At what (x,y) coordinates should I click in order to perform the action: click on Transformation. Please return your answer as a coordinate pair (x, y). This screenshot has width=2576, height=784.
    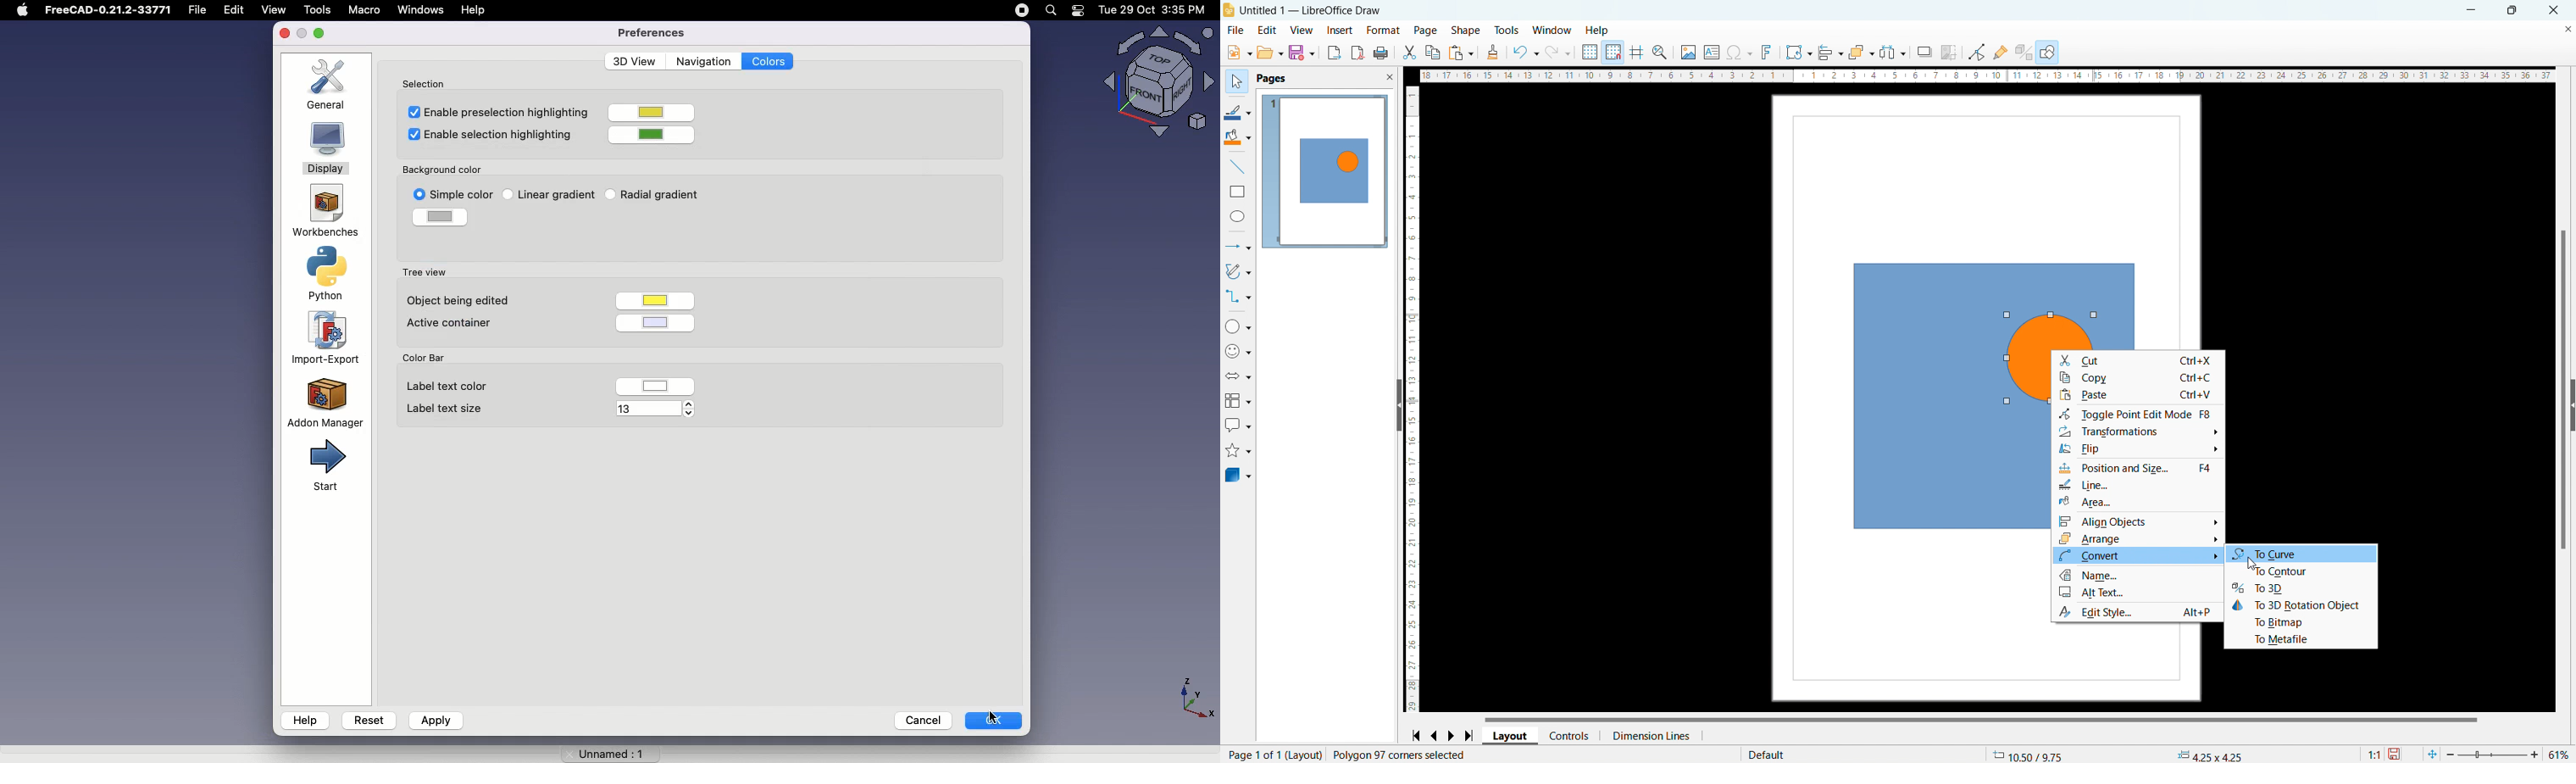
    Looking at the image, I should click on (2139, 432).